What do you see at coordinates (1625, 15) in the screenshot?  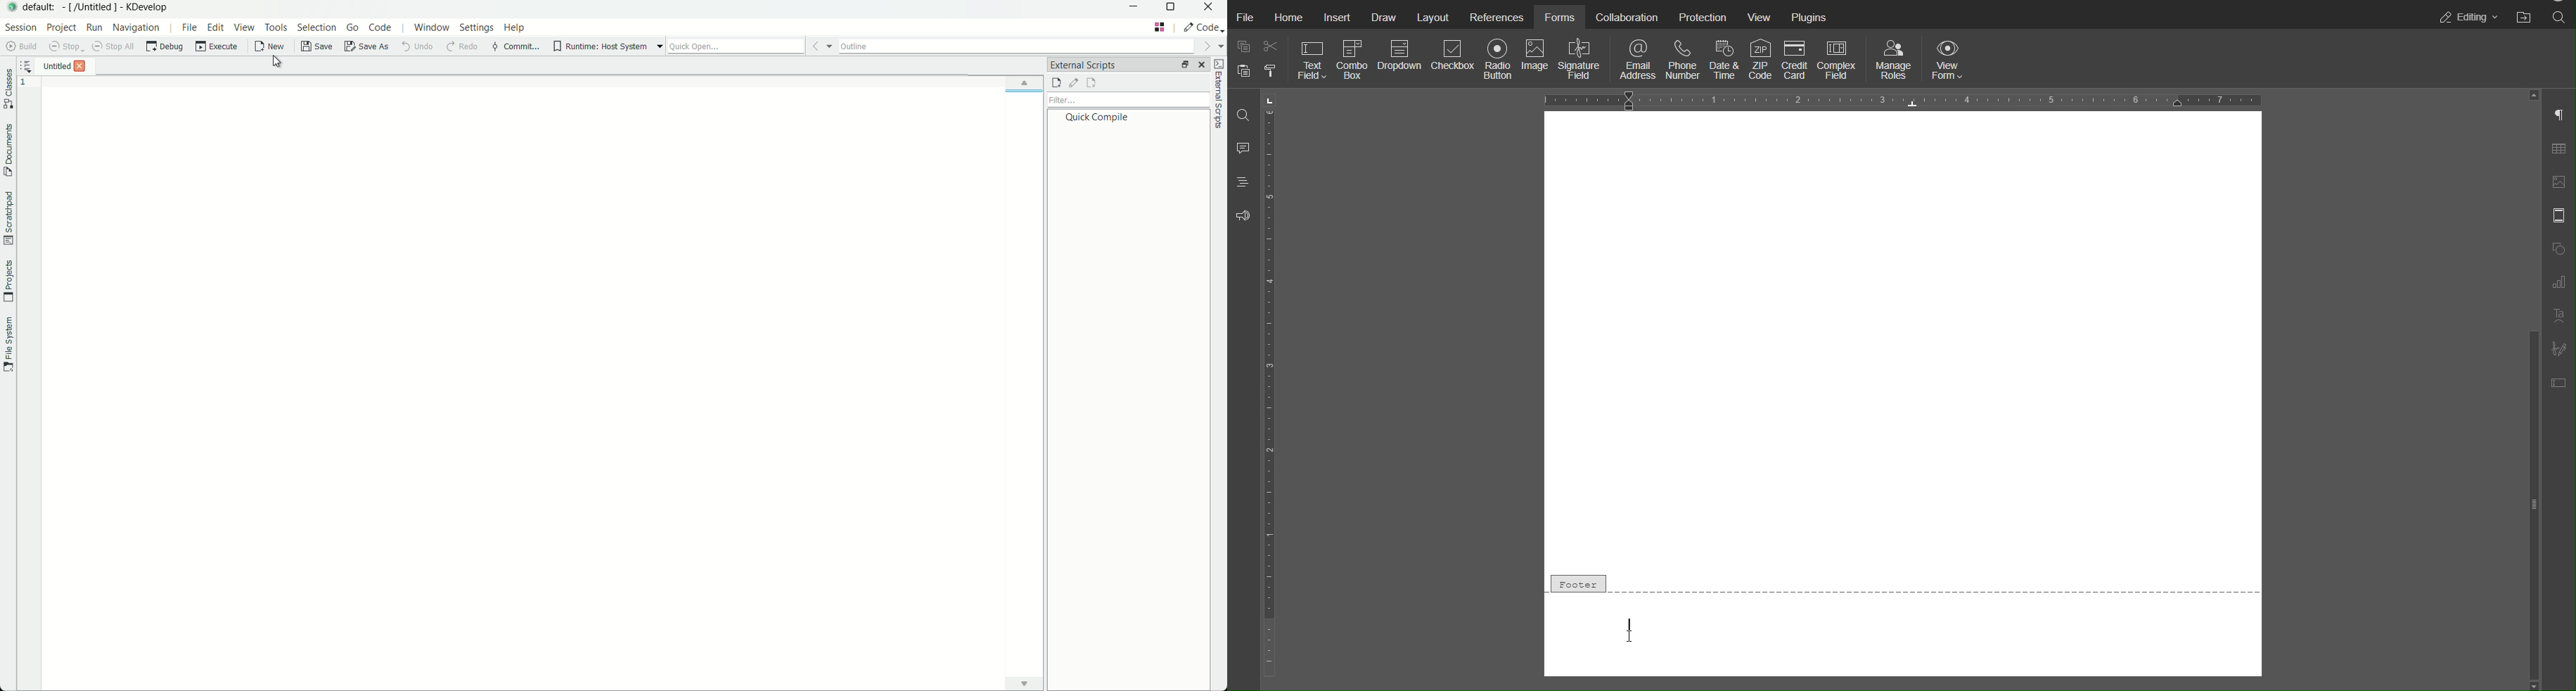 I see `Collaboration` at bounding box center [1625, 15].